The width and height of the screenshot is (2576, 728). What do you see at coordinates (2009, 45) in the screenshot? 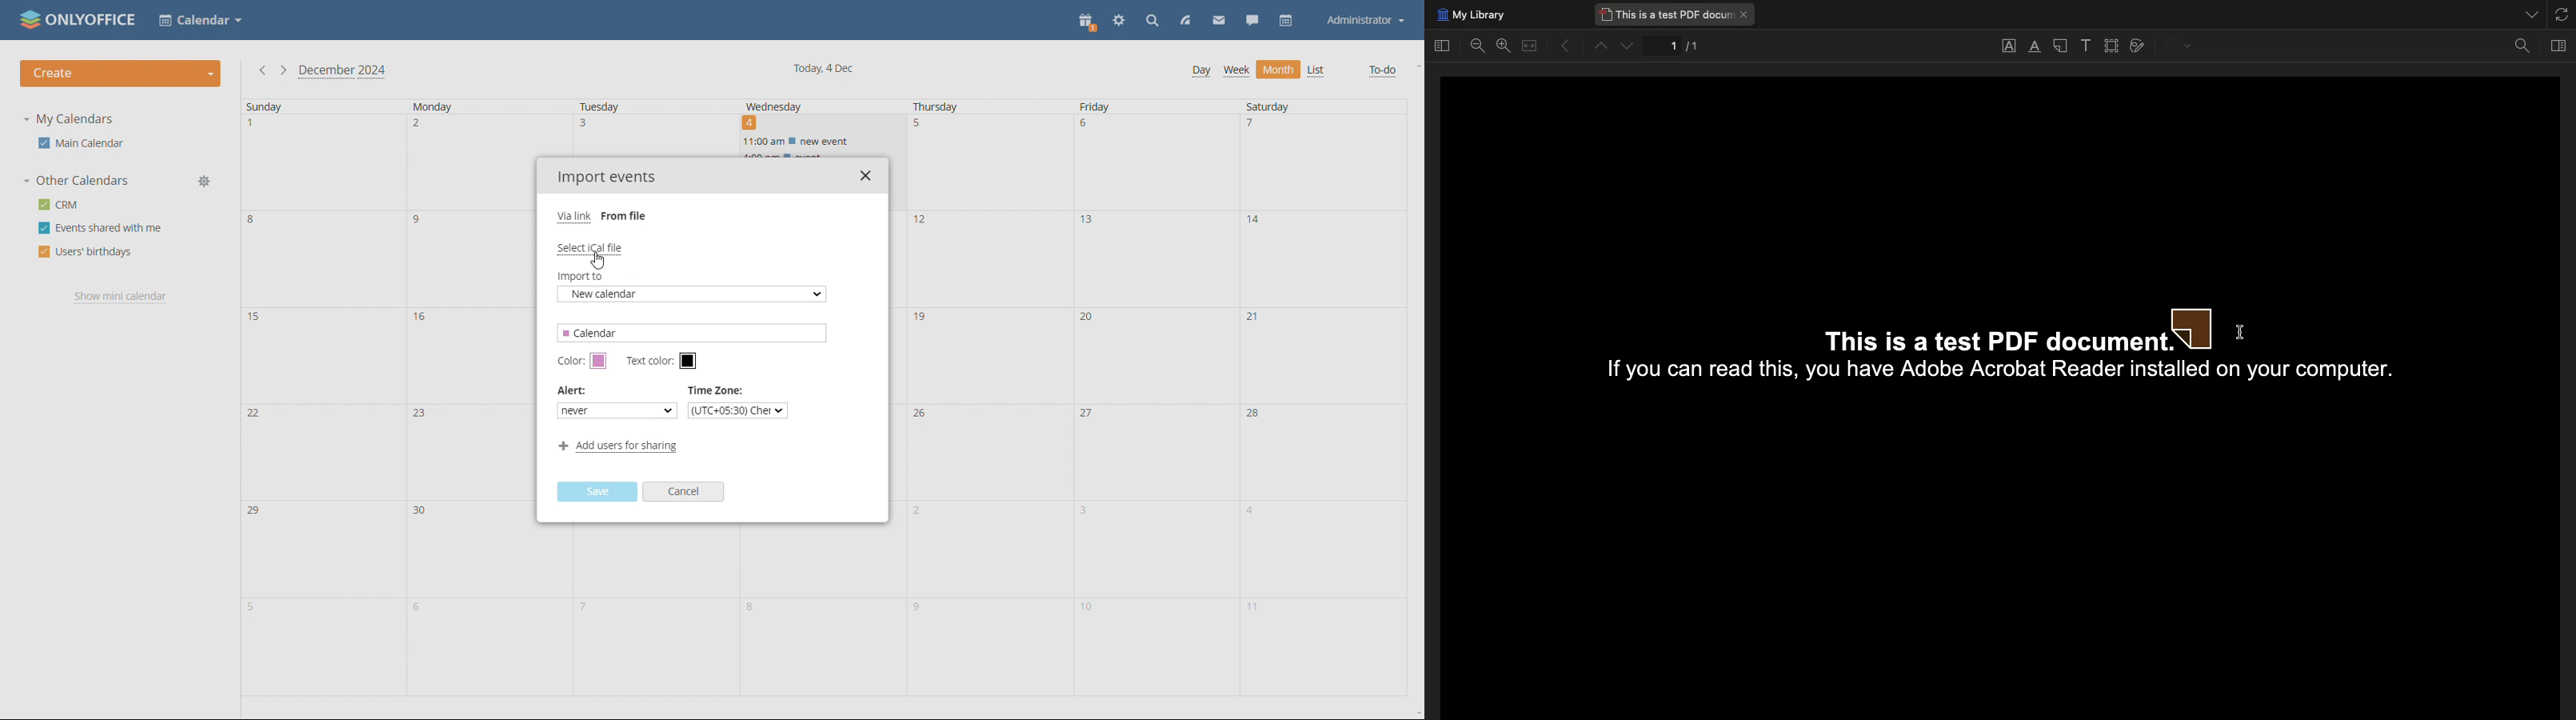
I see `Underline text` at bounding box center [2009, 45].